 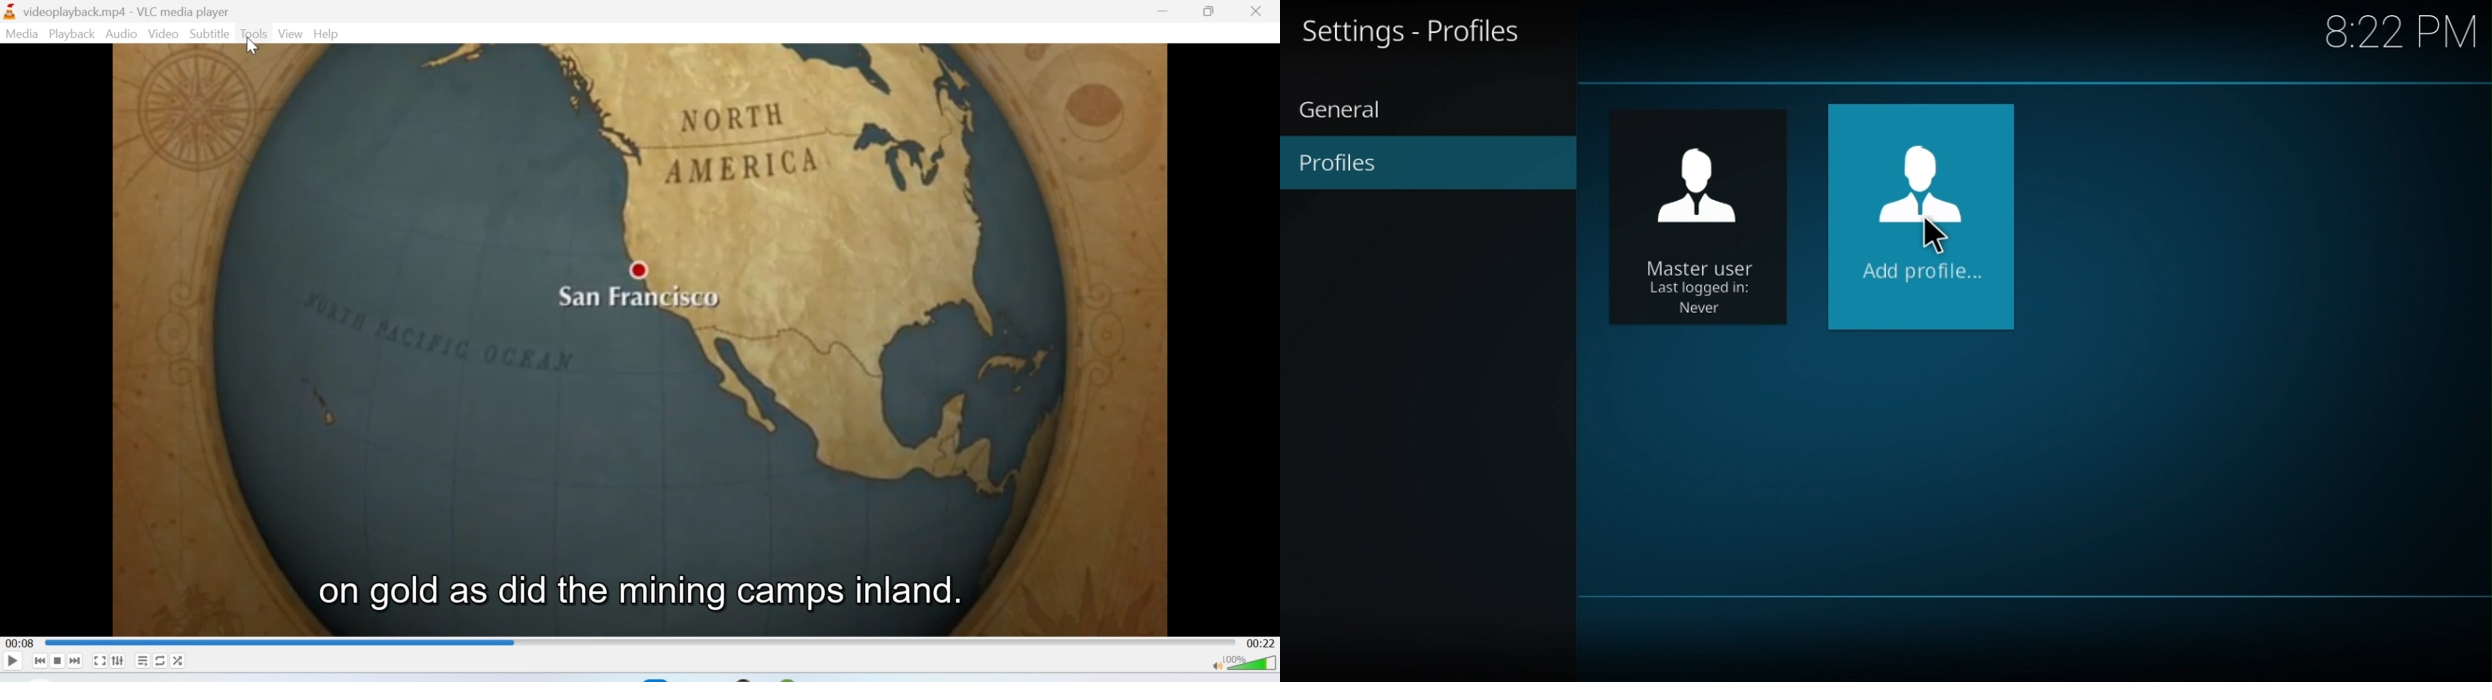 What do you see at coordinates (20, 644) in the screenshot?
I see `00:08` at bounding box center [20, 644].